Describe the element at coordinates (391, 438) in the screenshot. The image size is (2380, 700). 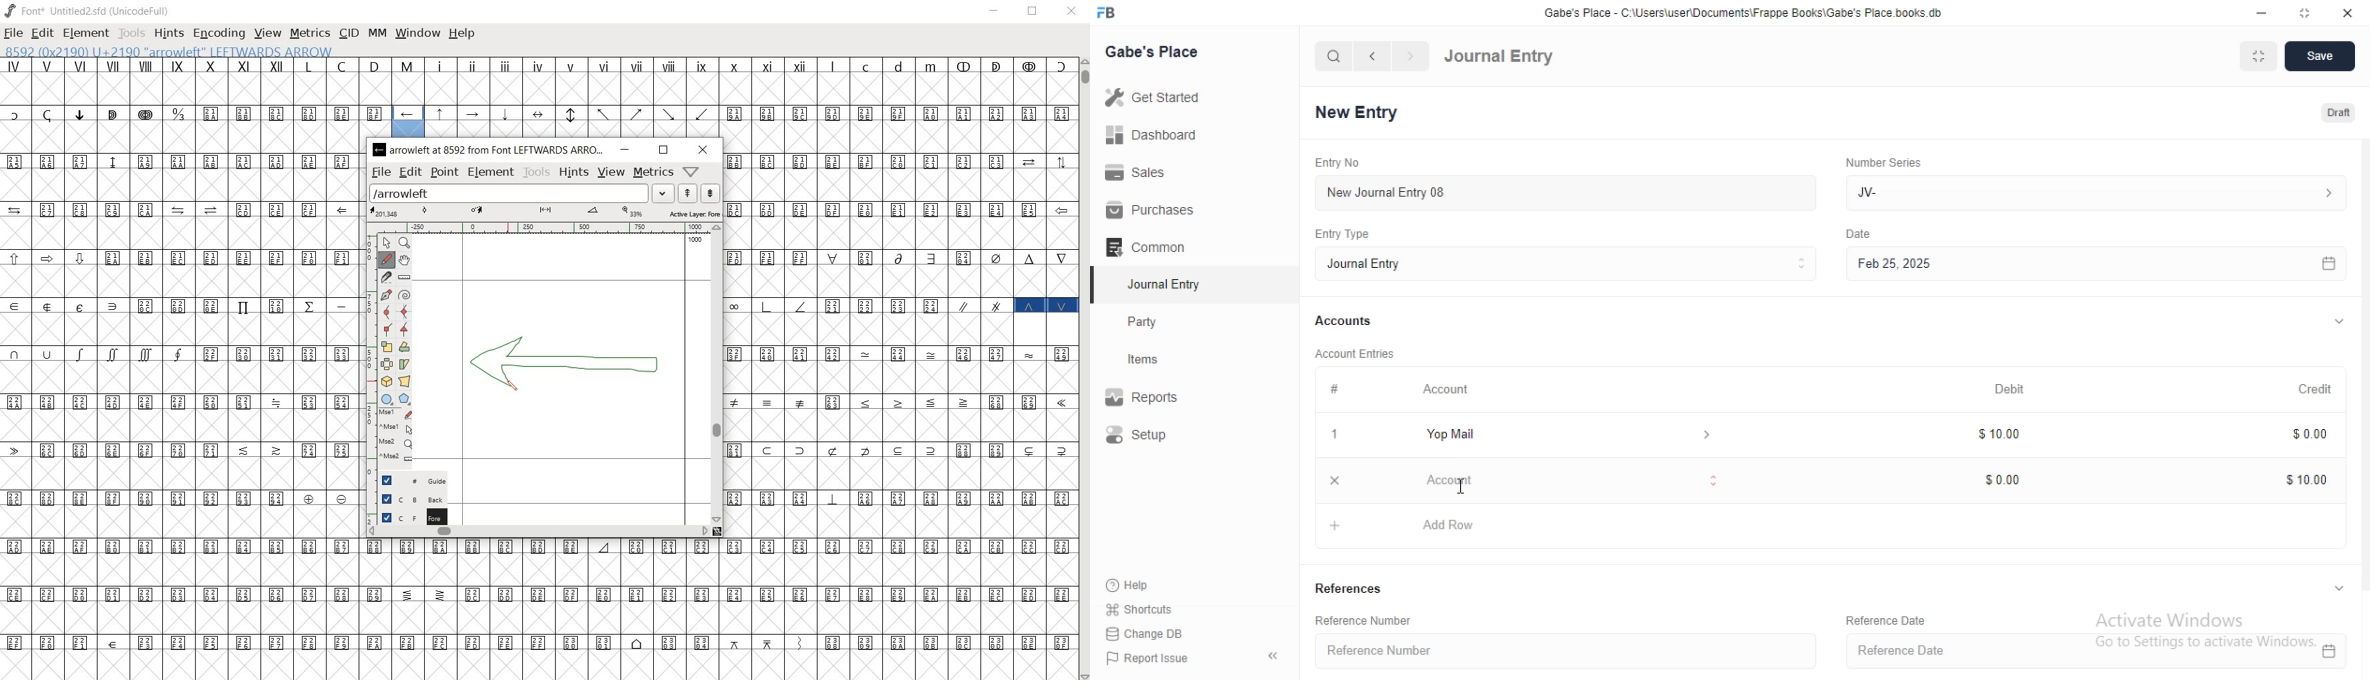
I see `cursor events on the opened outline window` at that location.